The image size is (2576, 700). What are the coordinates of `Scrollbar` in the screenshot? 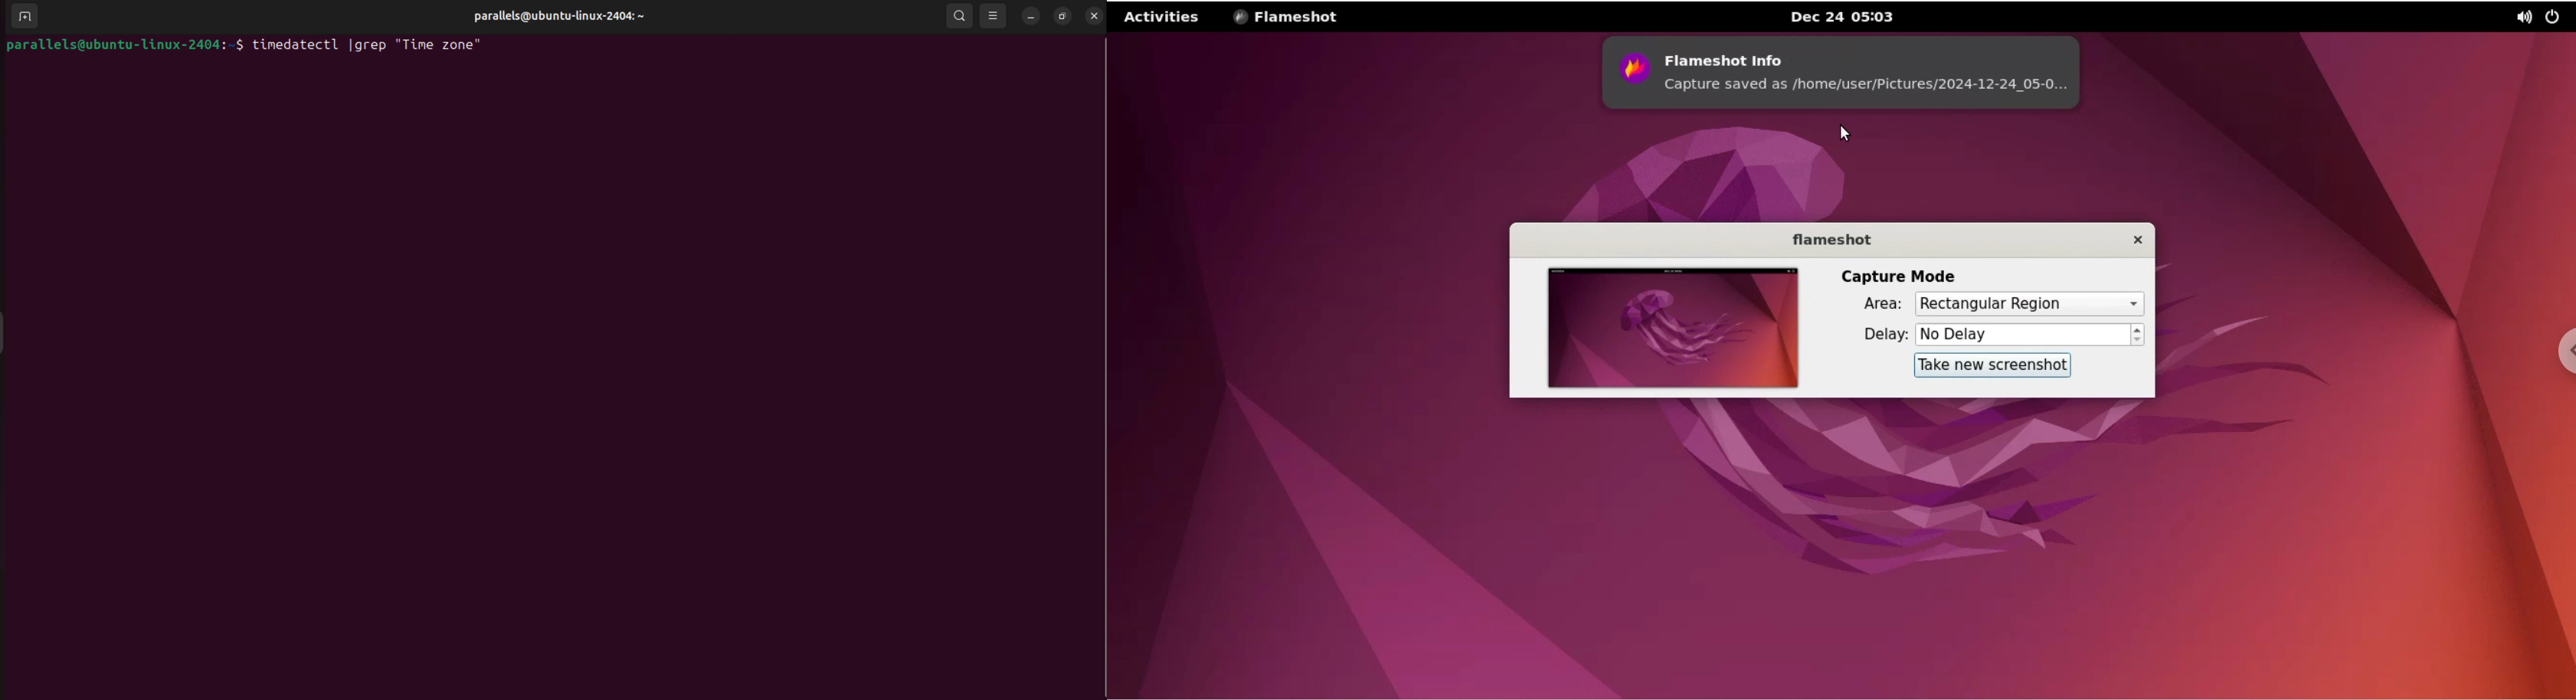 It's located at (1100, 350).